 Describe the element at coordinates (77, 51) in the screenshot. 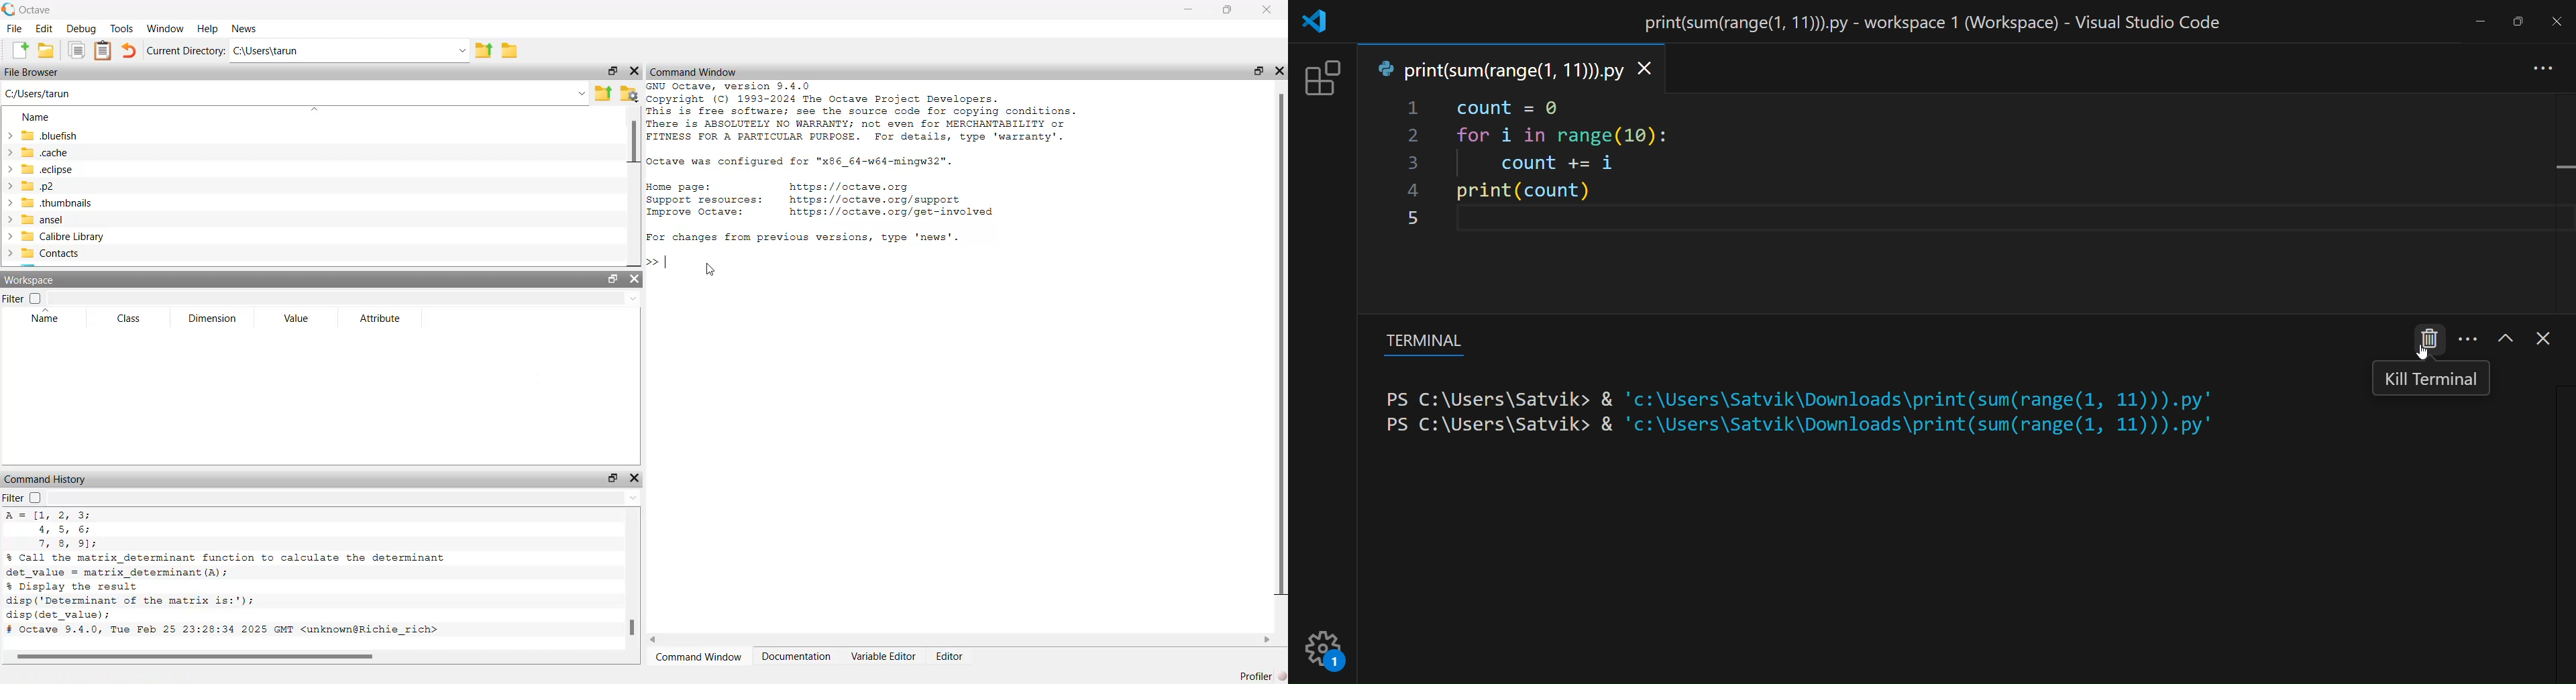

I see `copy` at that location.